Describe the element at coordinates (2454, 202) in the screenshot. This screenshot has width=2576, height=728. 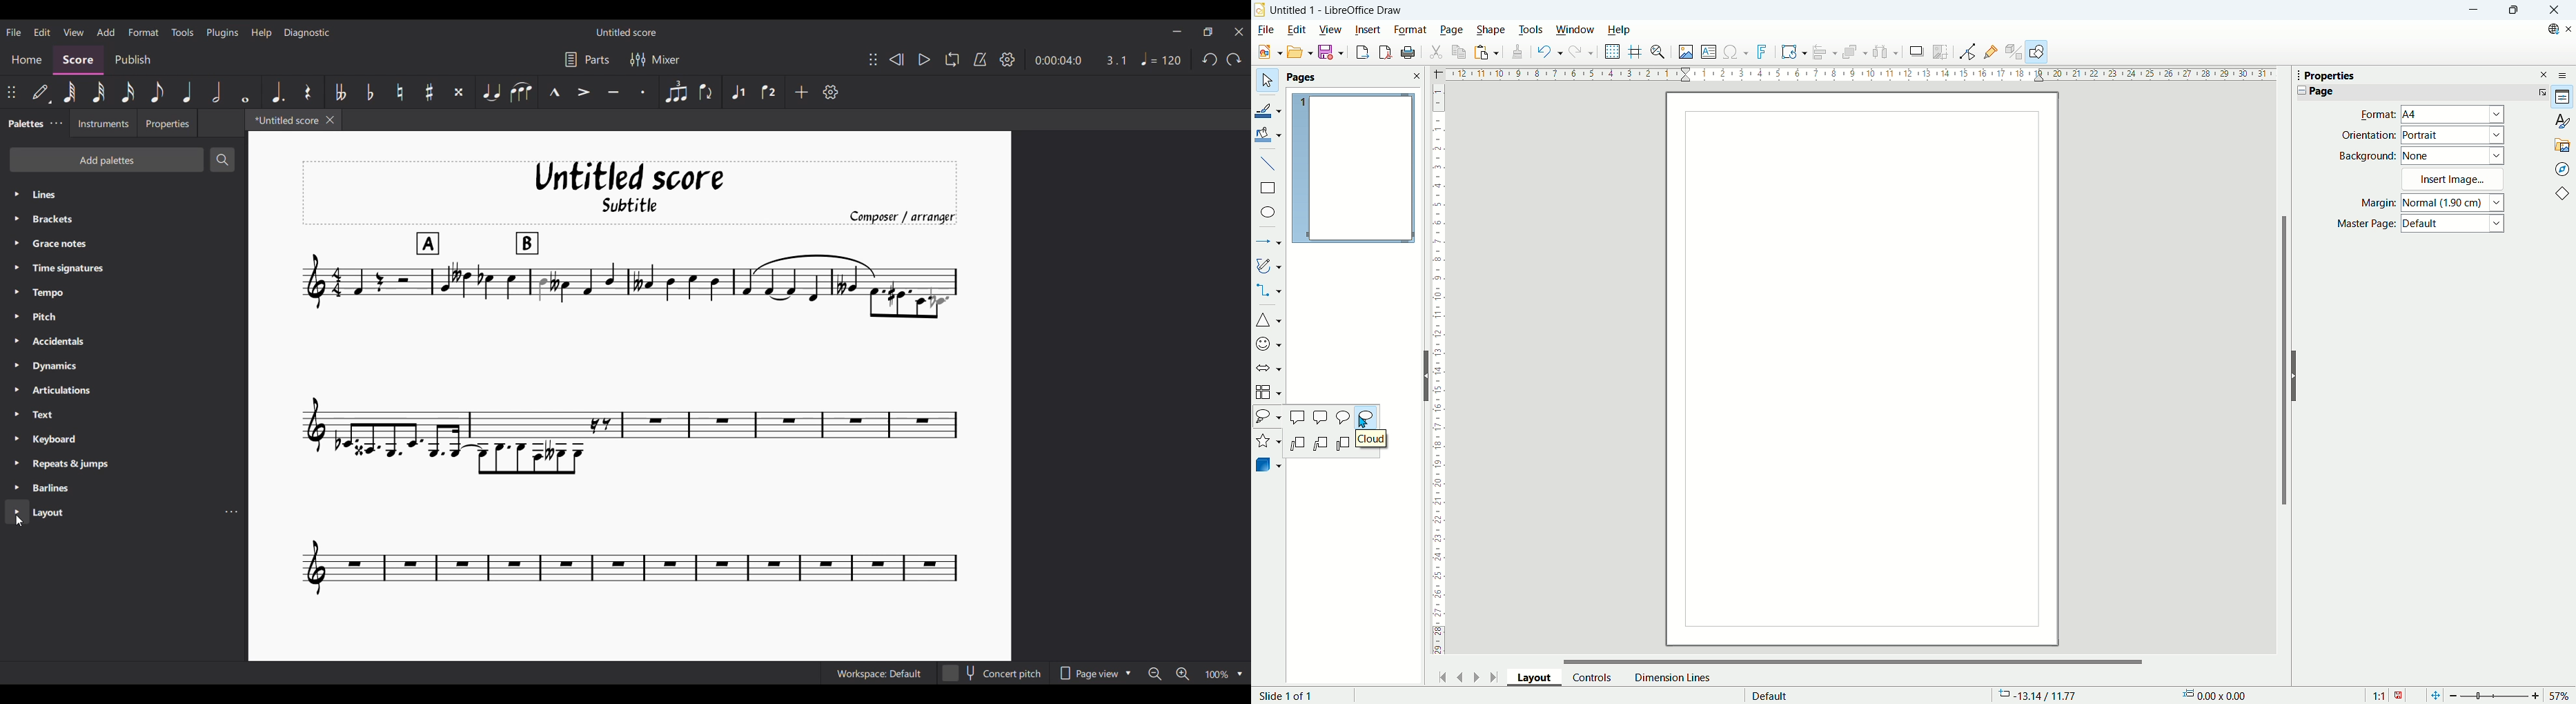
I see `Normal` at that location.